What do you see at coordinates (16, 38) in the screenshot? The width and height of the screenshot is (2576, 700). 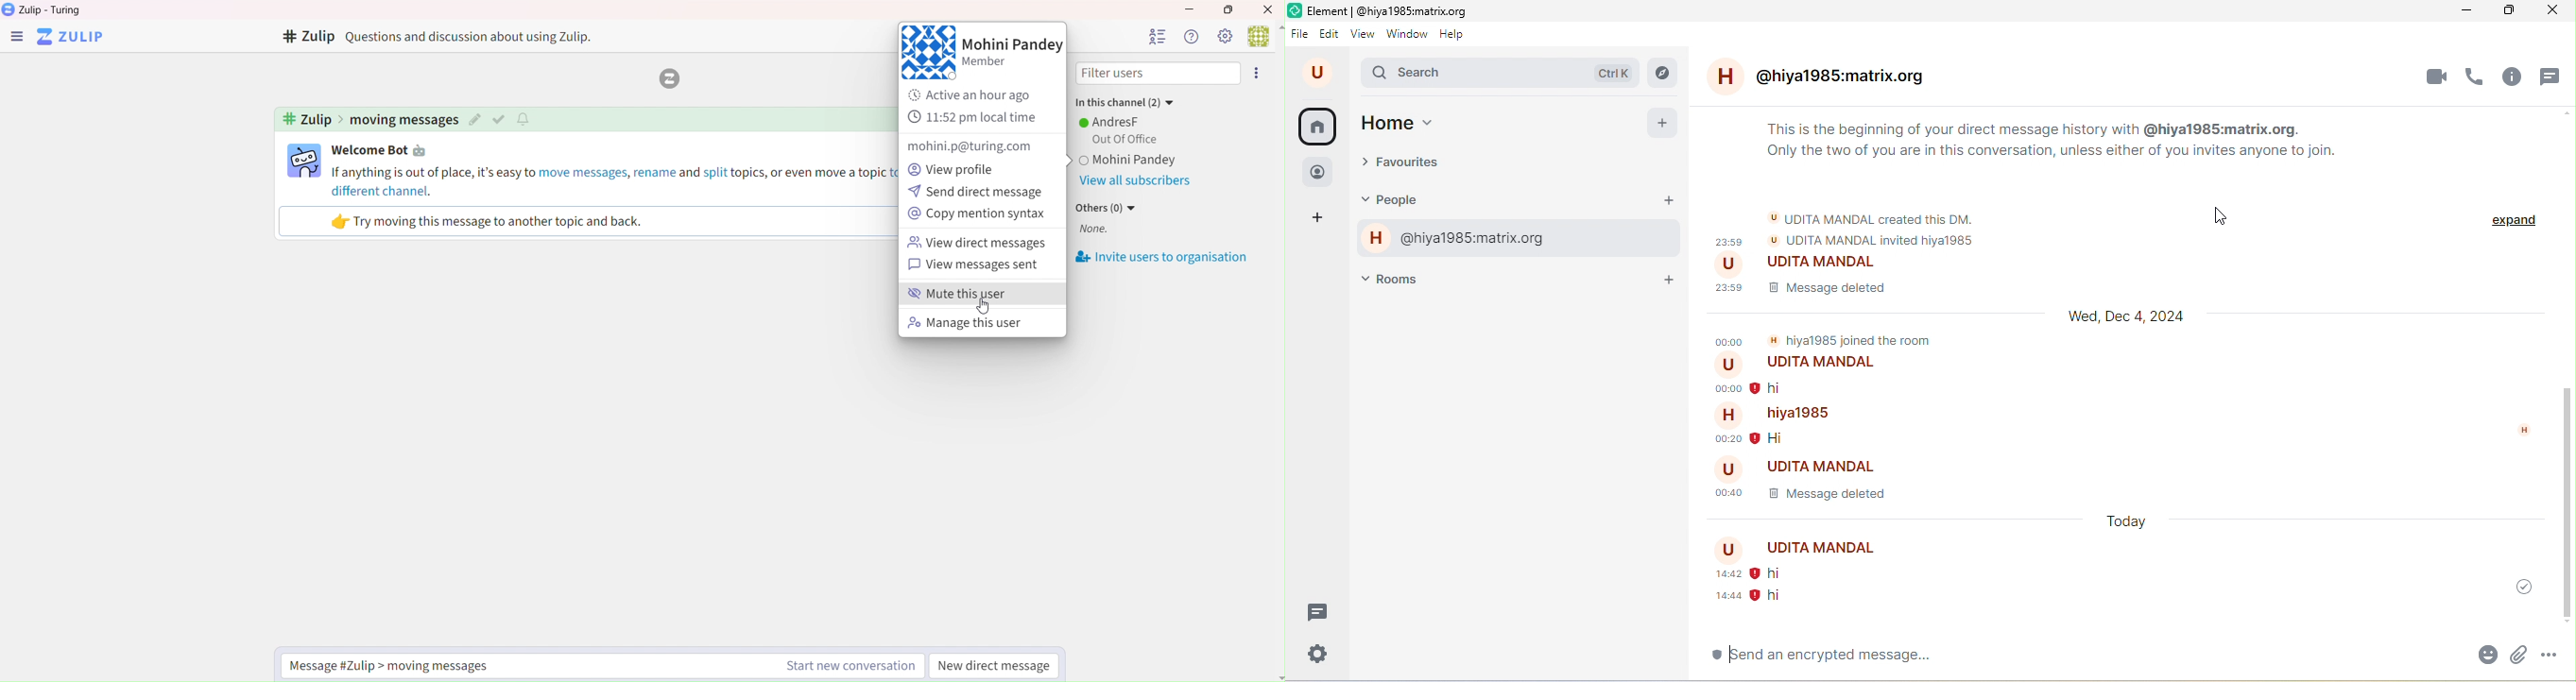 I see `menu` at bounding box center [16, 38].